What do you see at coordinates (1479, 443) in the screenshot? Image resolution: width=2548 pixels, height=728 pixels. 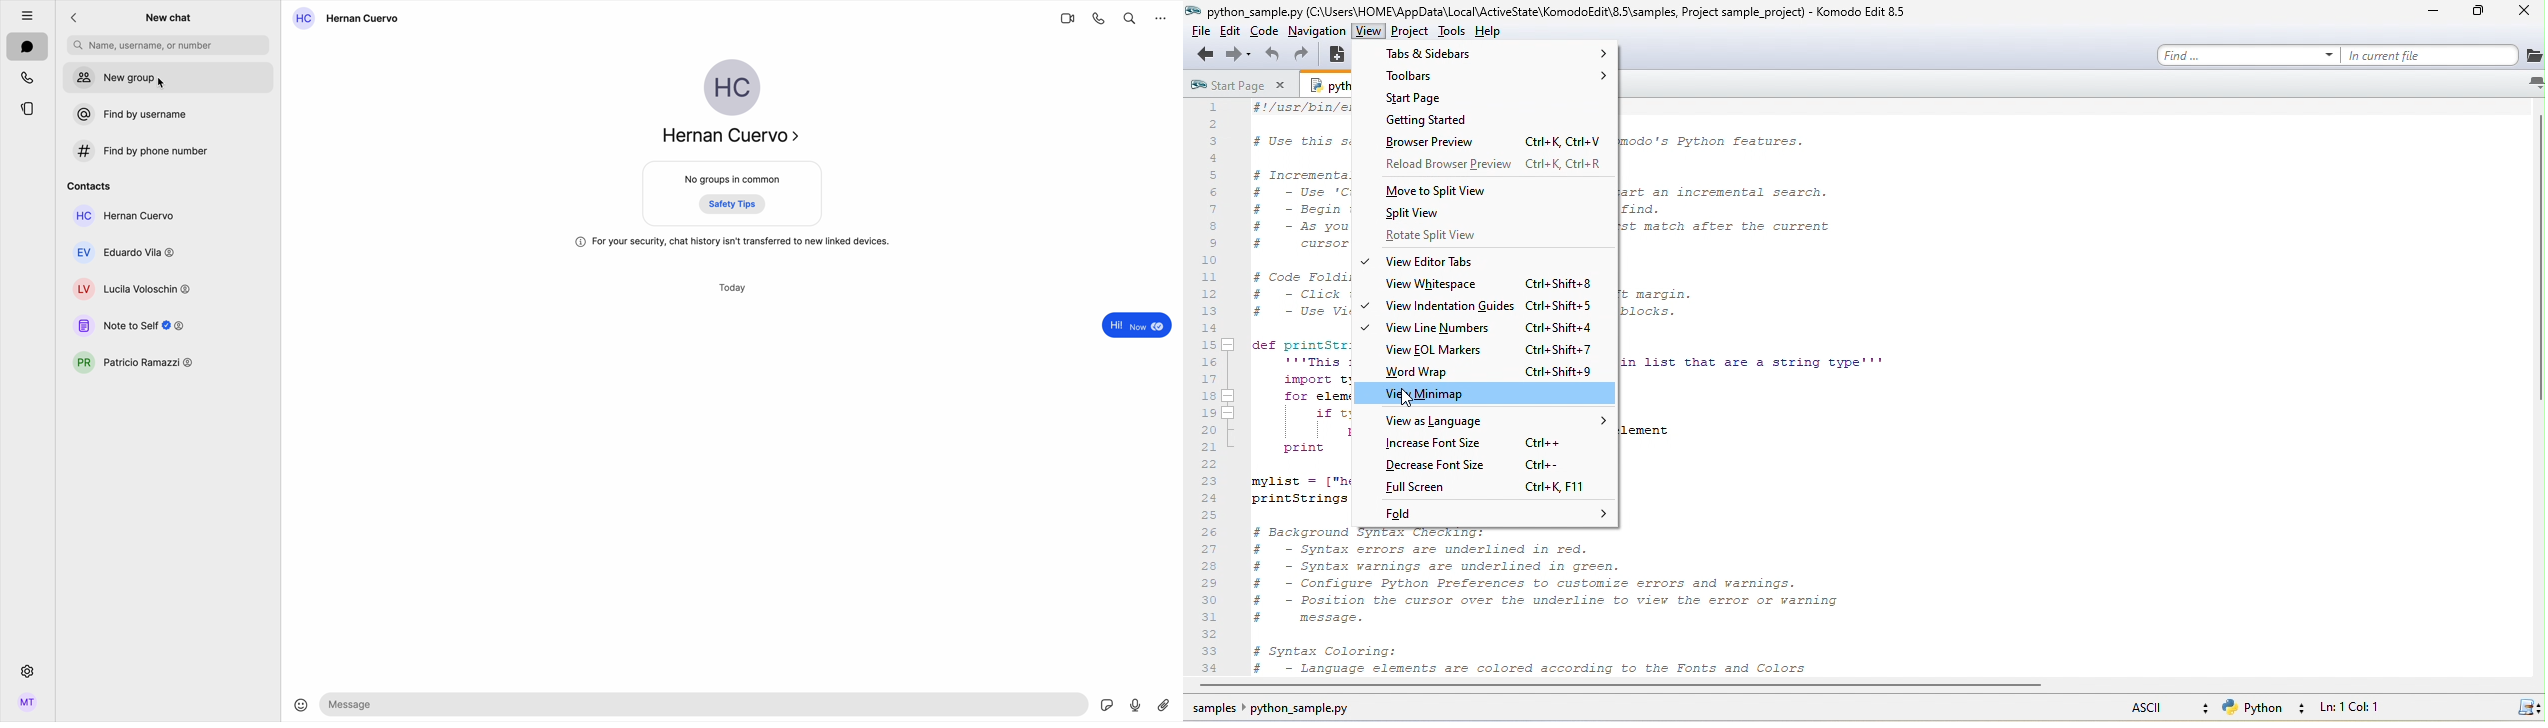 I see `increase font size` at bounding box center [1479, 443].